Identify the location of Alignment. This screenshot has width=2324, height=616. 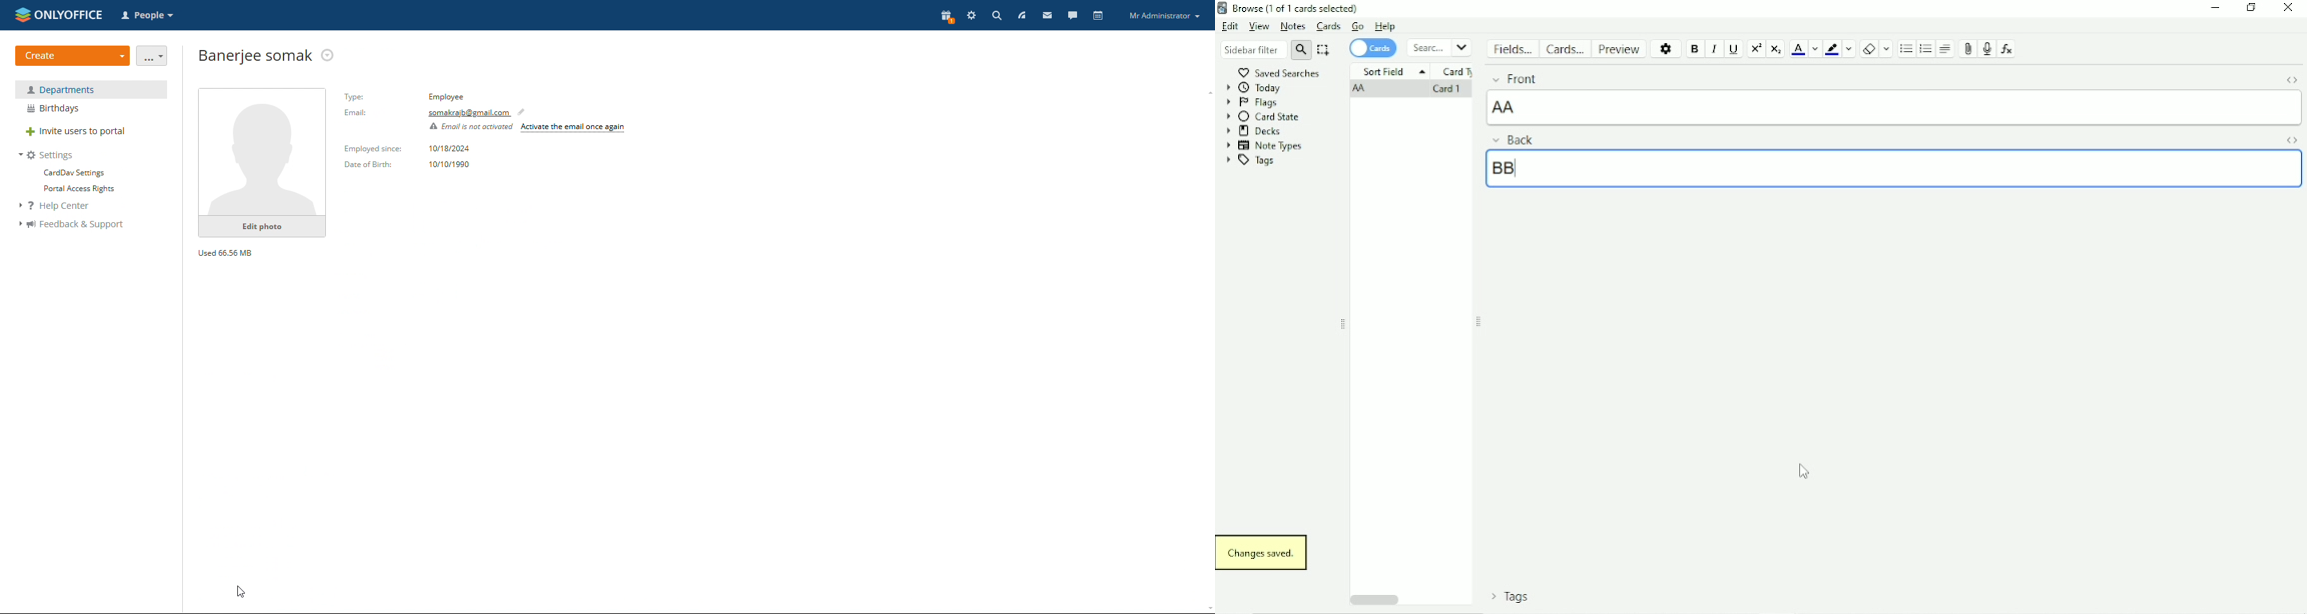
(1946, 48).